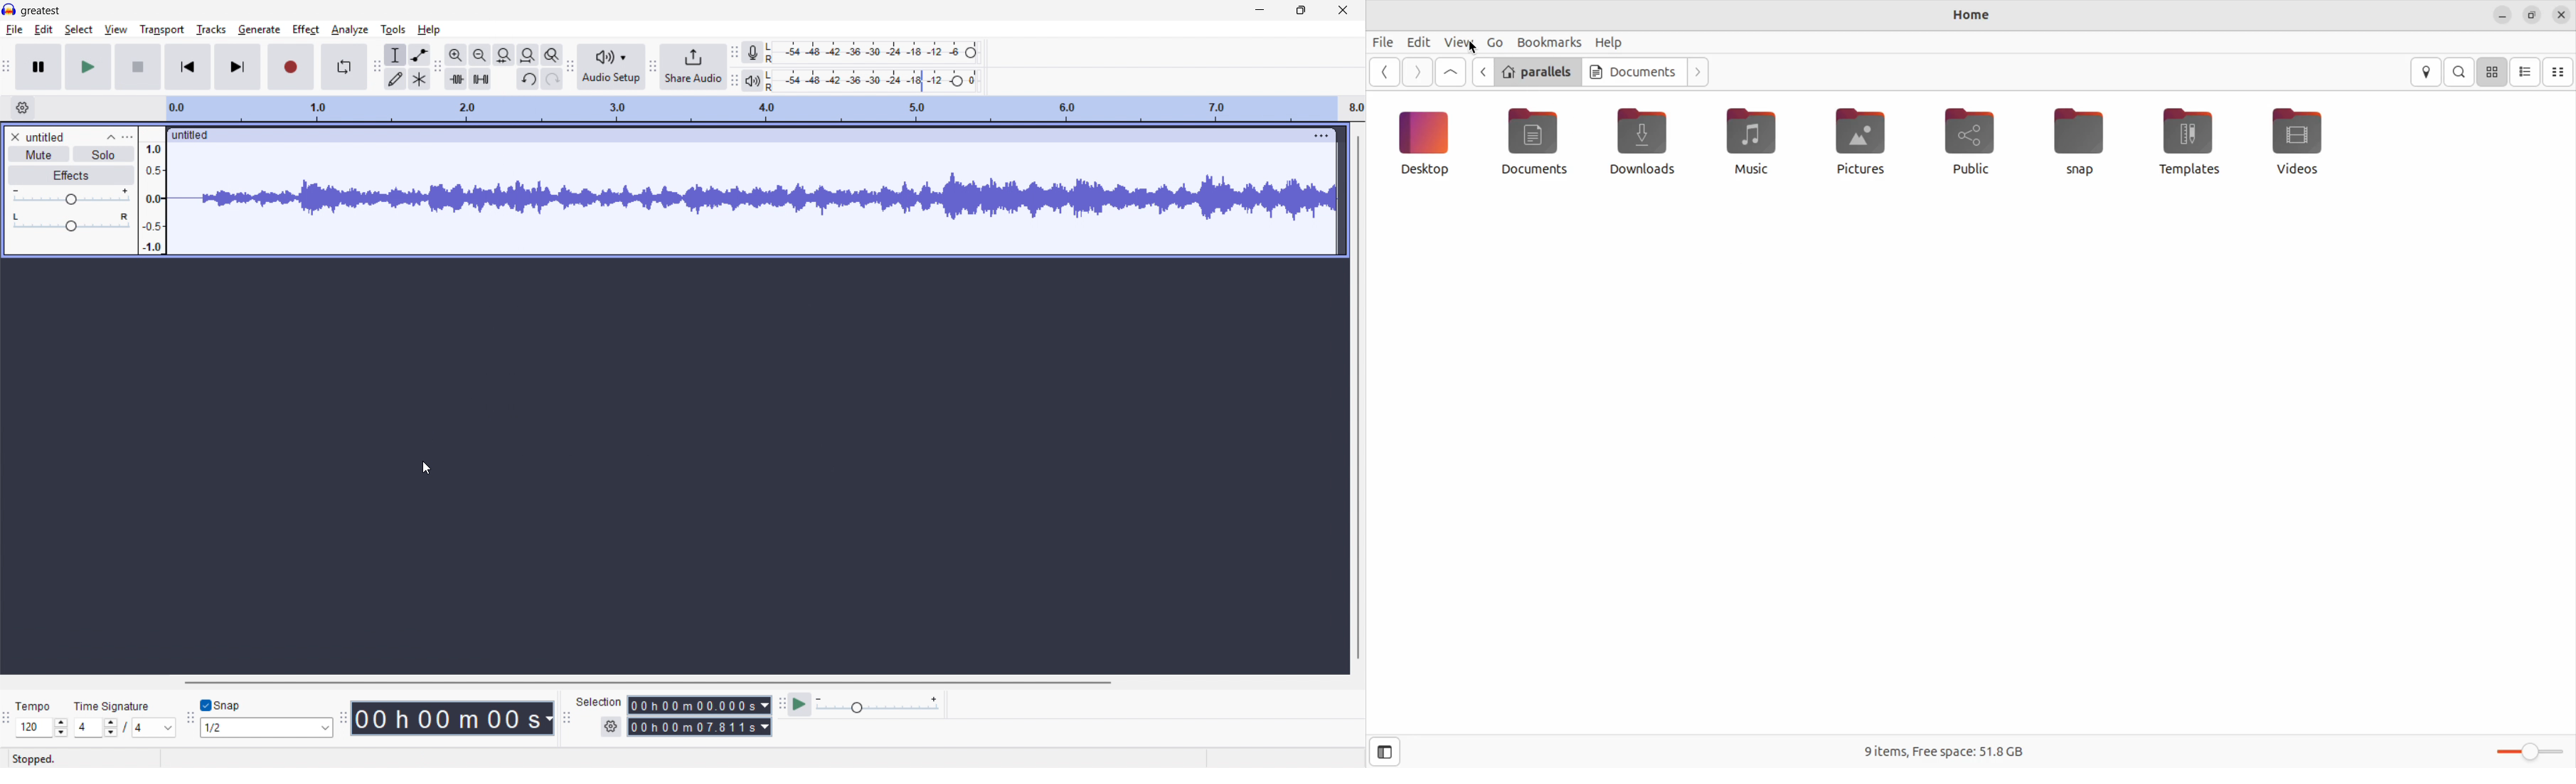 The width and height of the screenshot is (2576, 784). Describe the element at coordinates (44, 30) in the screenshot. I see `edit` at that location.